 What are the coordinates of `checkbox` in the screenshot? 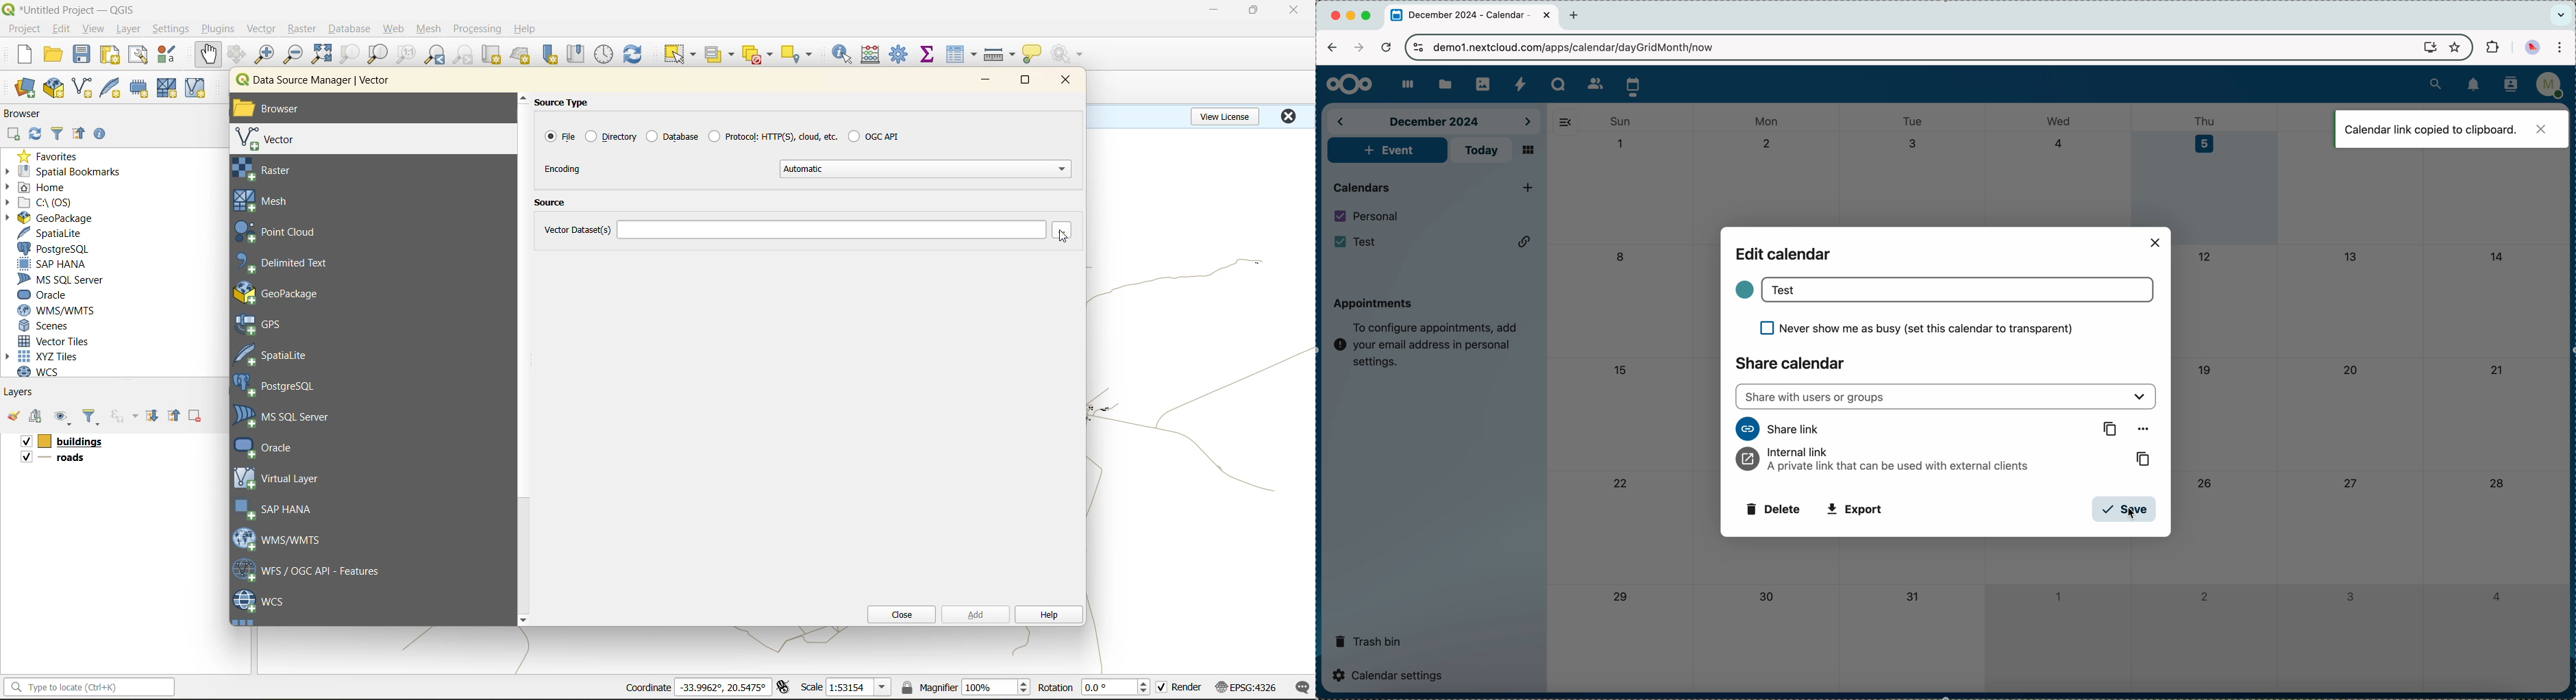 It's located at (24, 442).